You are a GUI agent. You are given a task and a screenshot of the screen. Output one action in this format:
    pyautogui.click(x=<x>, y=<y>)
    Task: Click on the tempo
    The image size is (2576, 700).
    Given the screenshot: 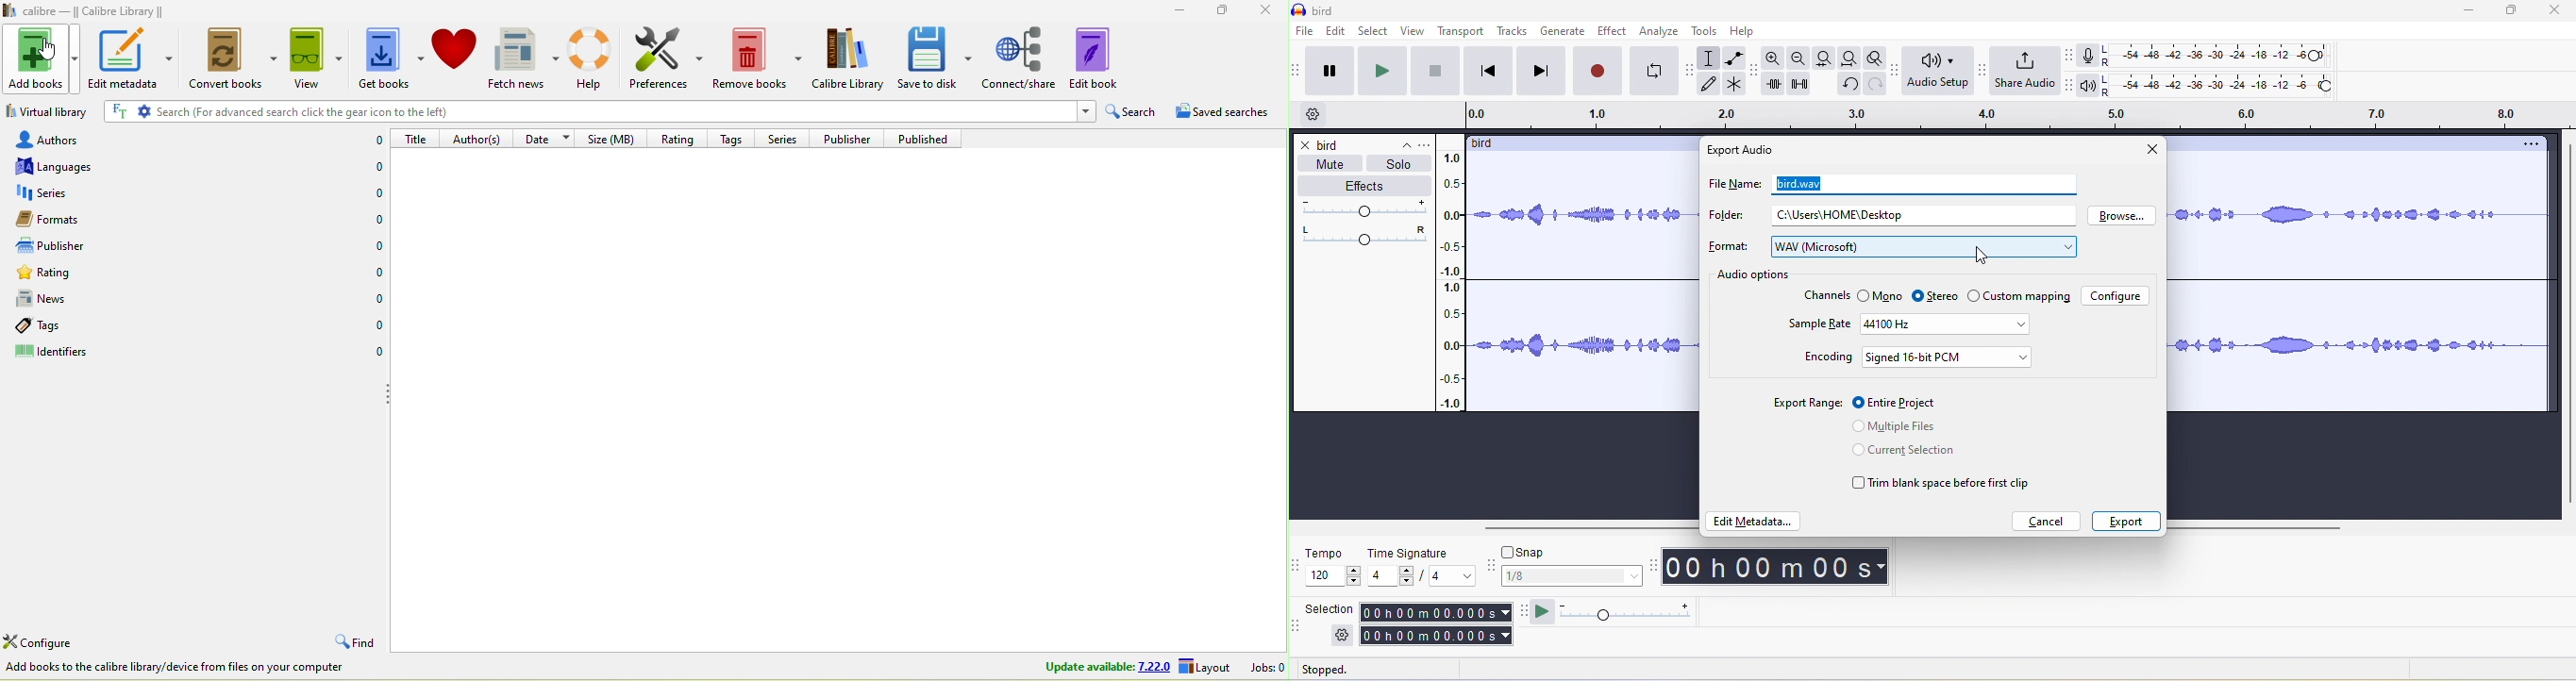 What is the action you would take?
    pyautogui.click(x=1333, y=568)
    